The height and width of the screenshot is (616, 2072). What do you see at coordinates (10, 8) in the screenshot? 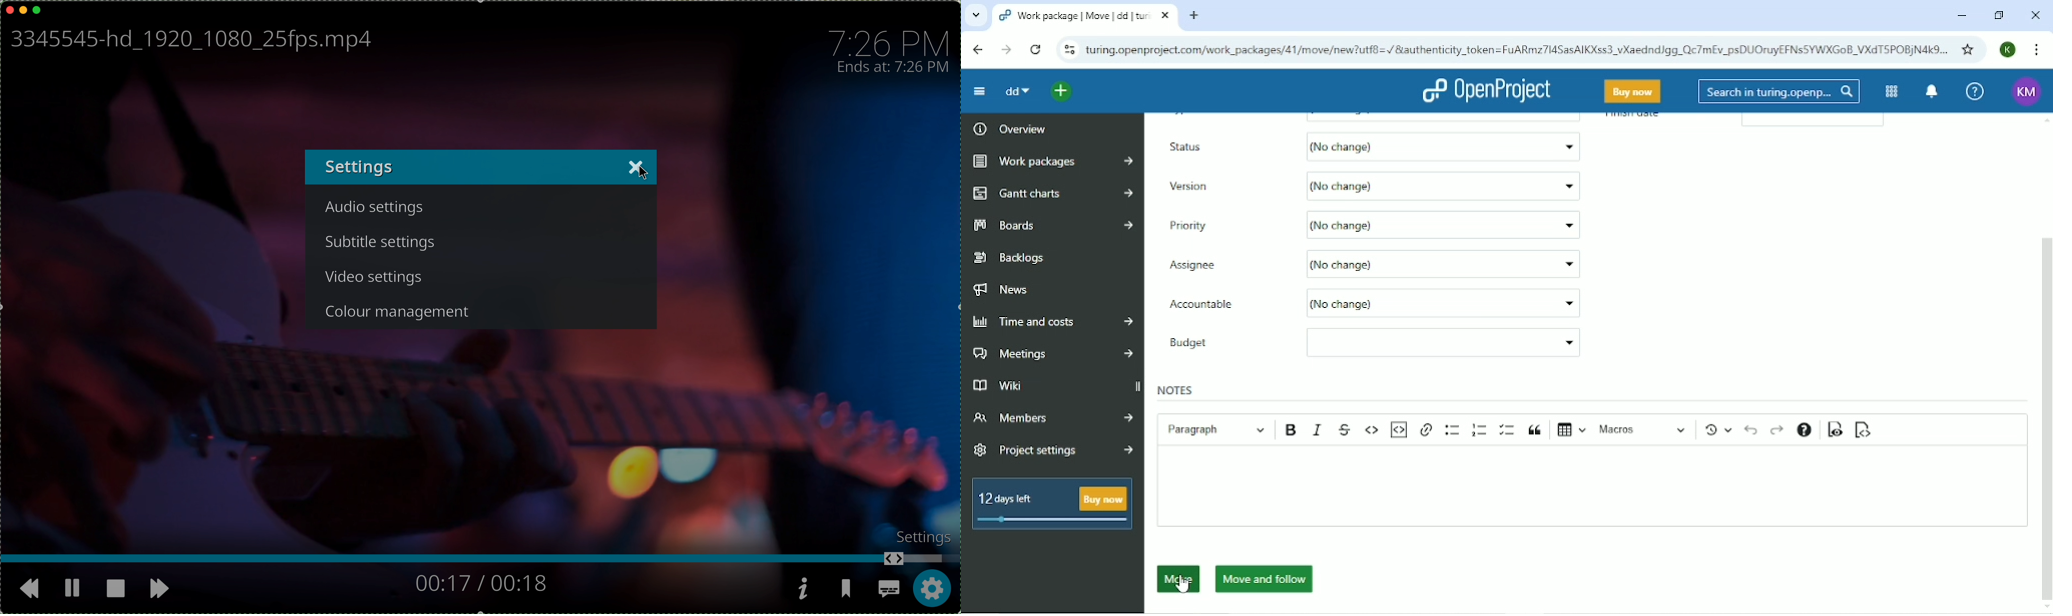
I see `close` at bounding box center [10, 8].